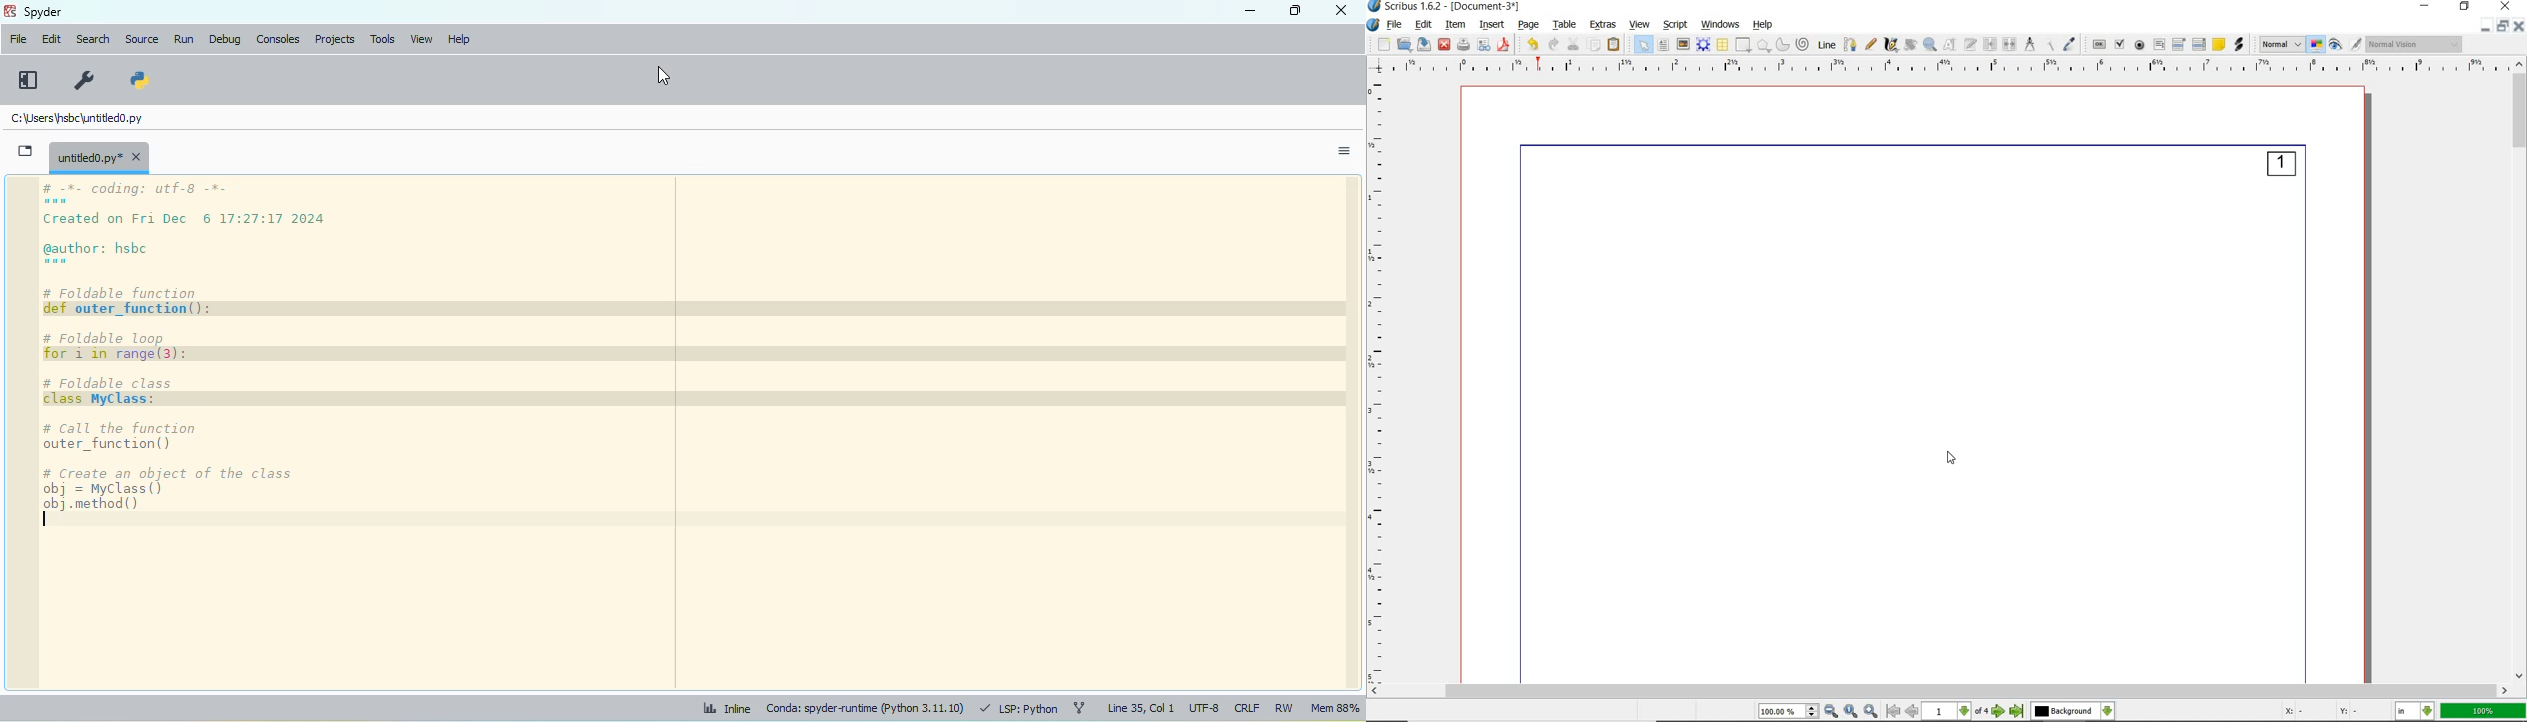 This screenshot has height=728, width=2548. Describe the element at coordinates (50, 38) in the screenshot. I see `edit` at that location.